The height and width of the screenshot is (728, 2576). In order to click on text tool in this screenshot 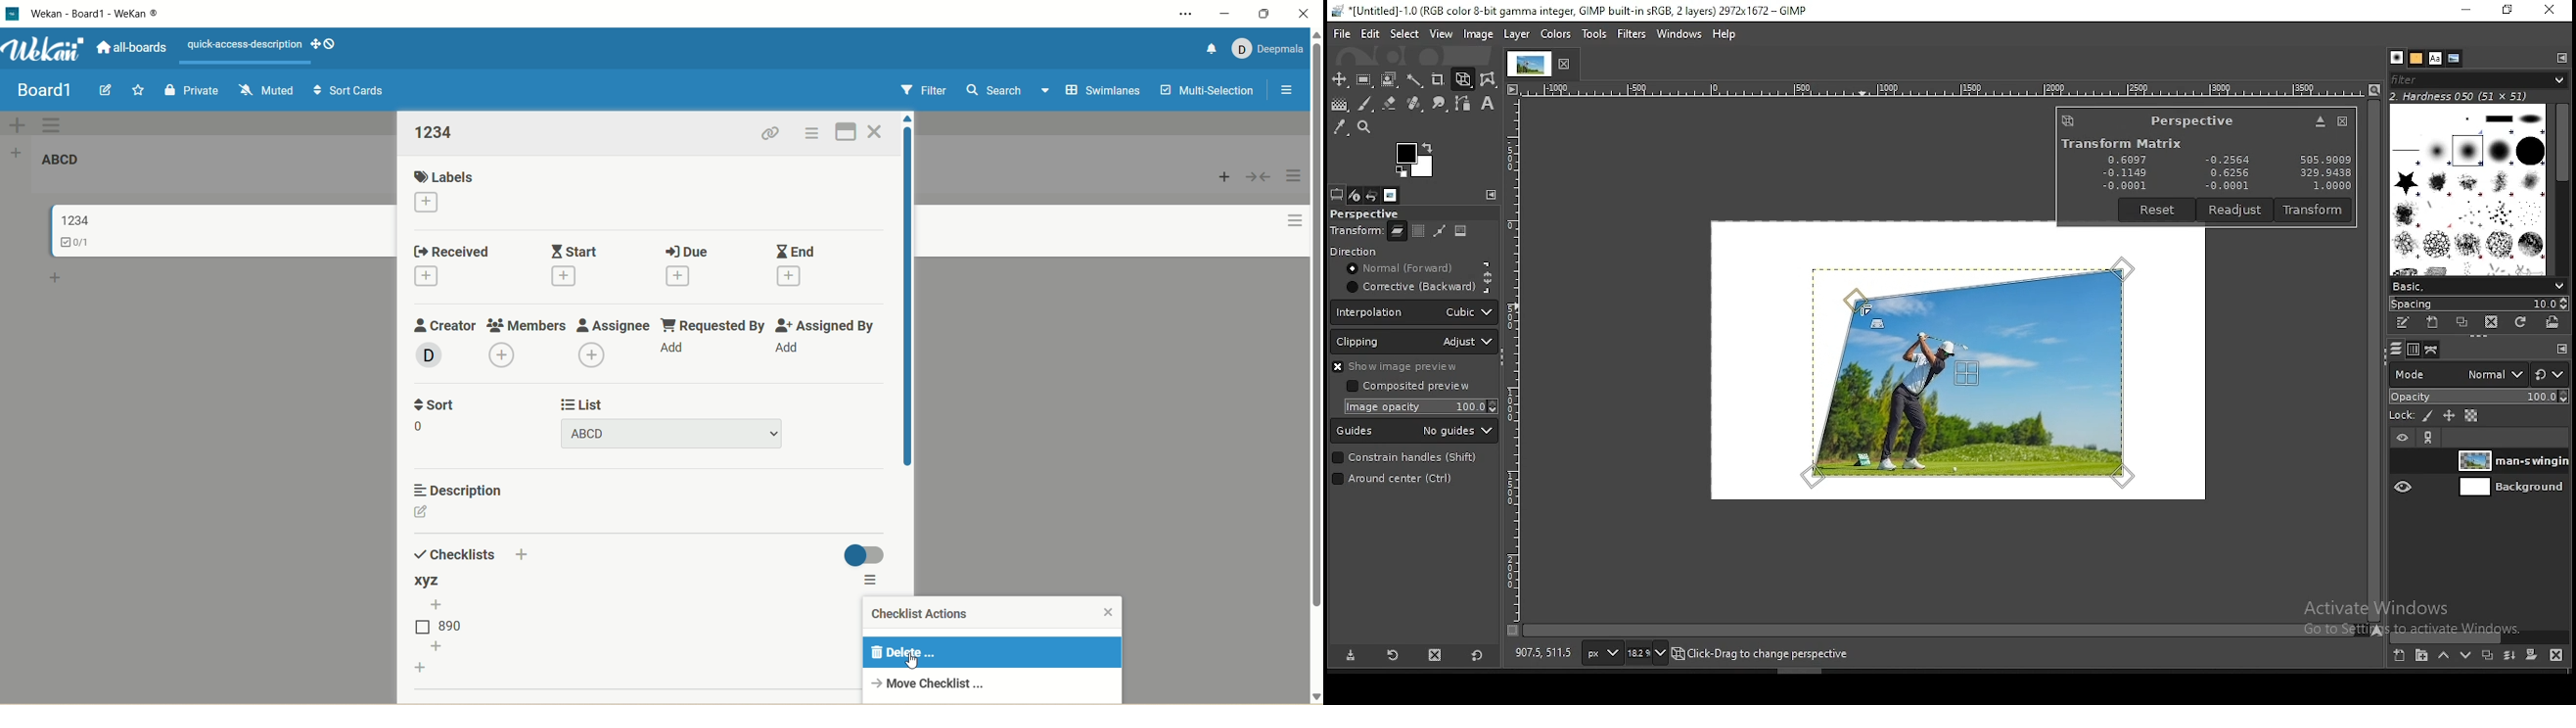, I will do `click(1488, 105)`.